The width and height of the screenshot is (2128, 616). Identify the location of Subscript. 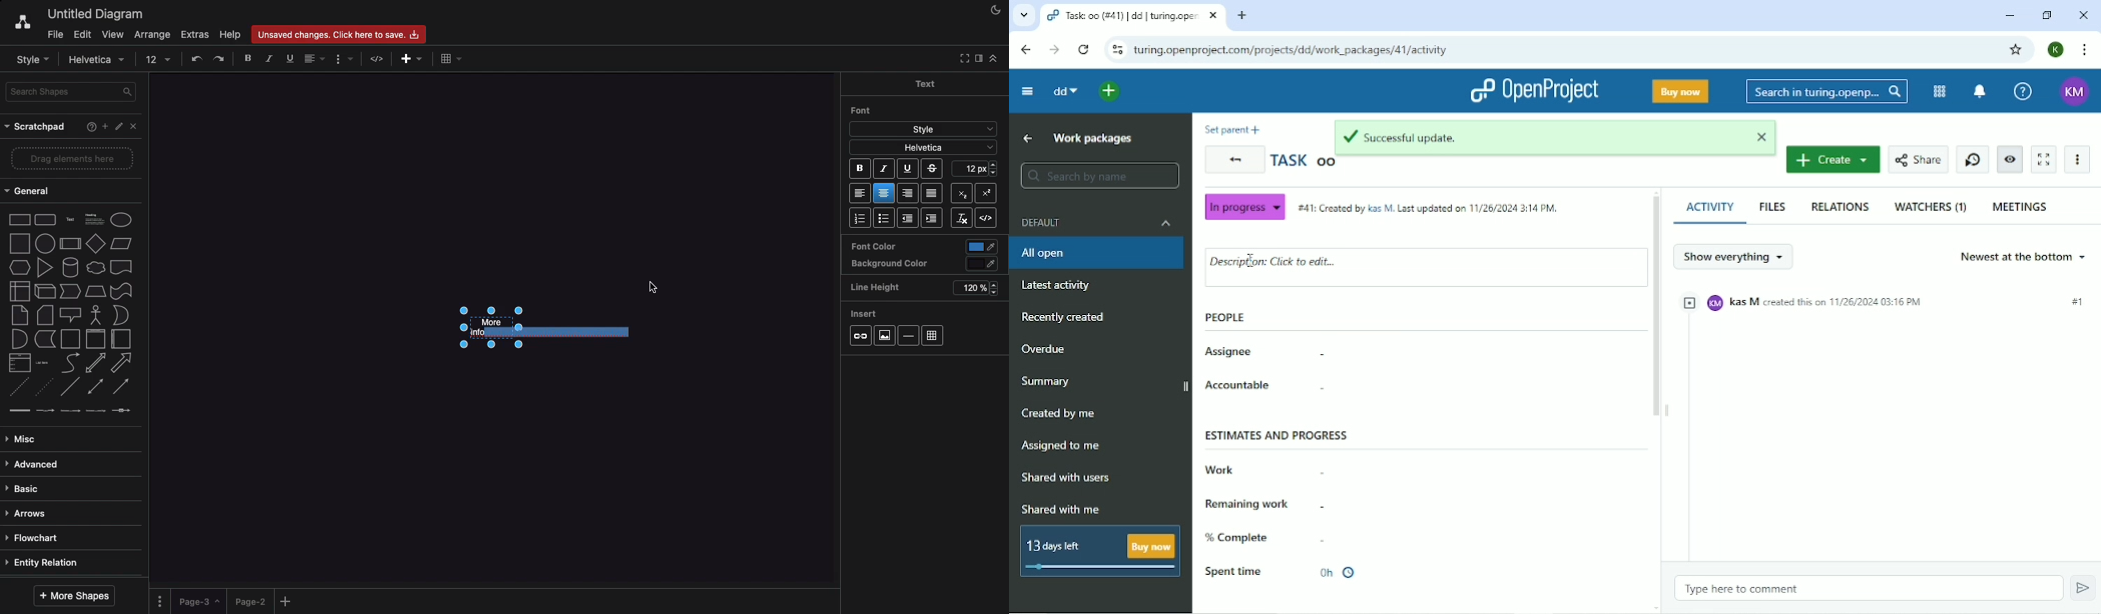
(988, 192).